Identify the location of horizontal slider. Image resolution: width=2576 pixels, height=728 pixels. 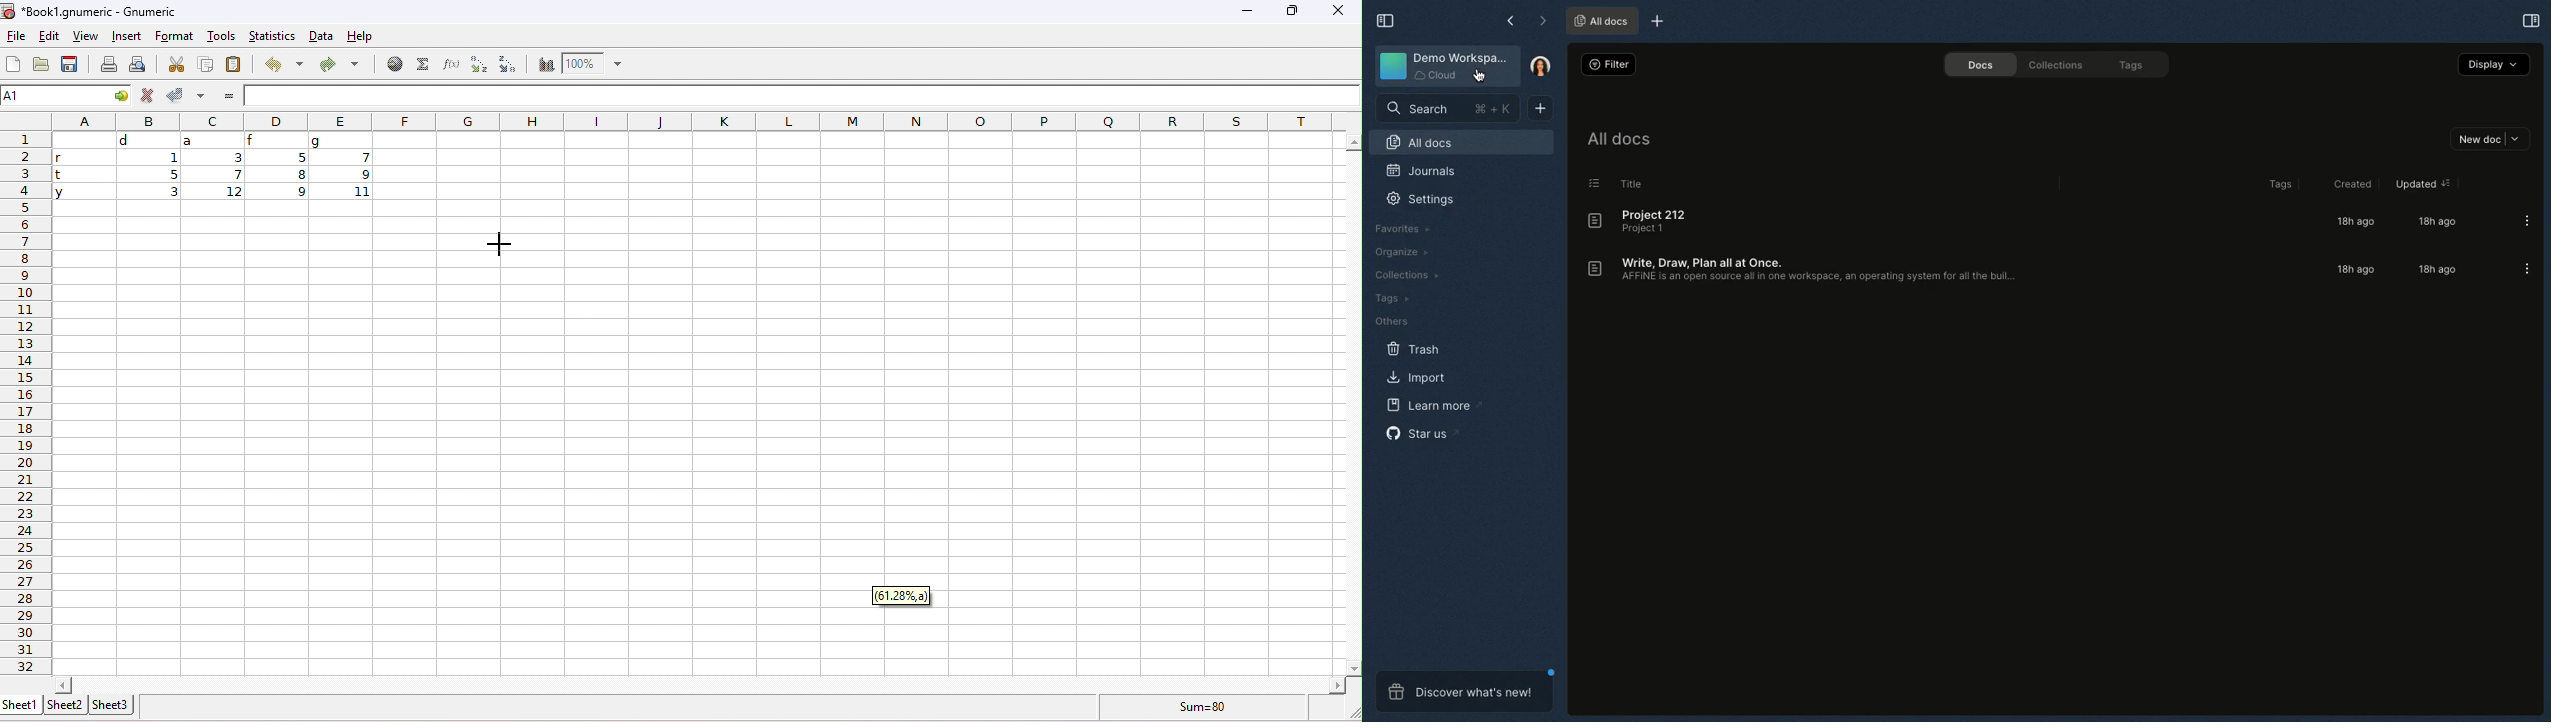
(699, 686).